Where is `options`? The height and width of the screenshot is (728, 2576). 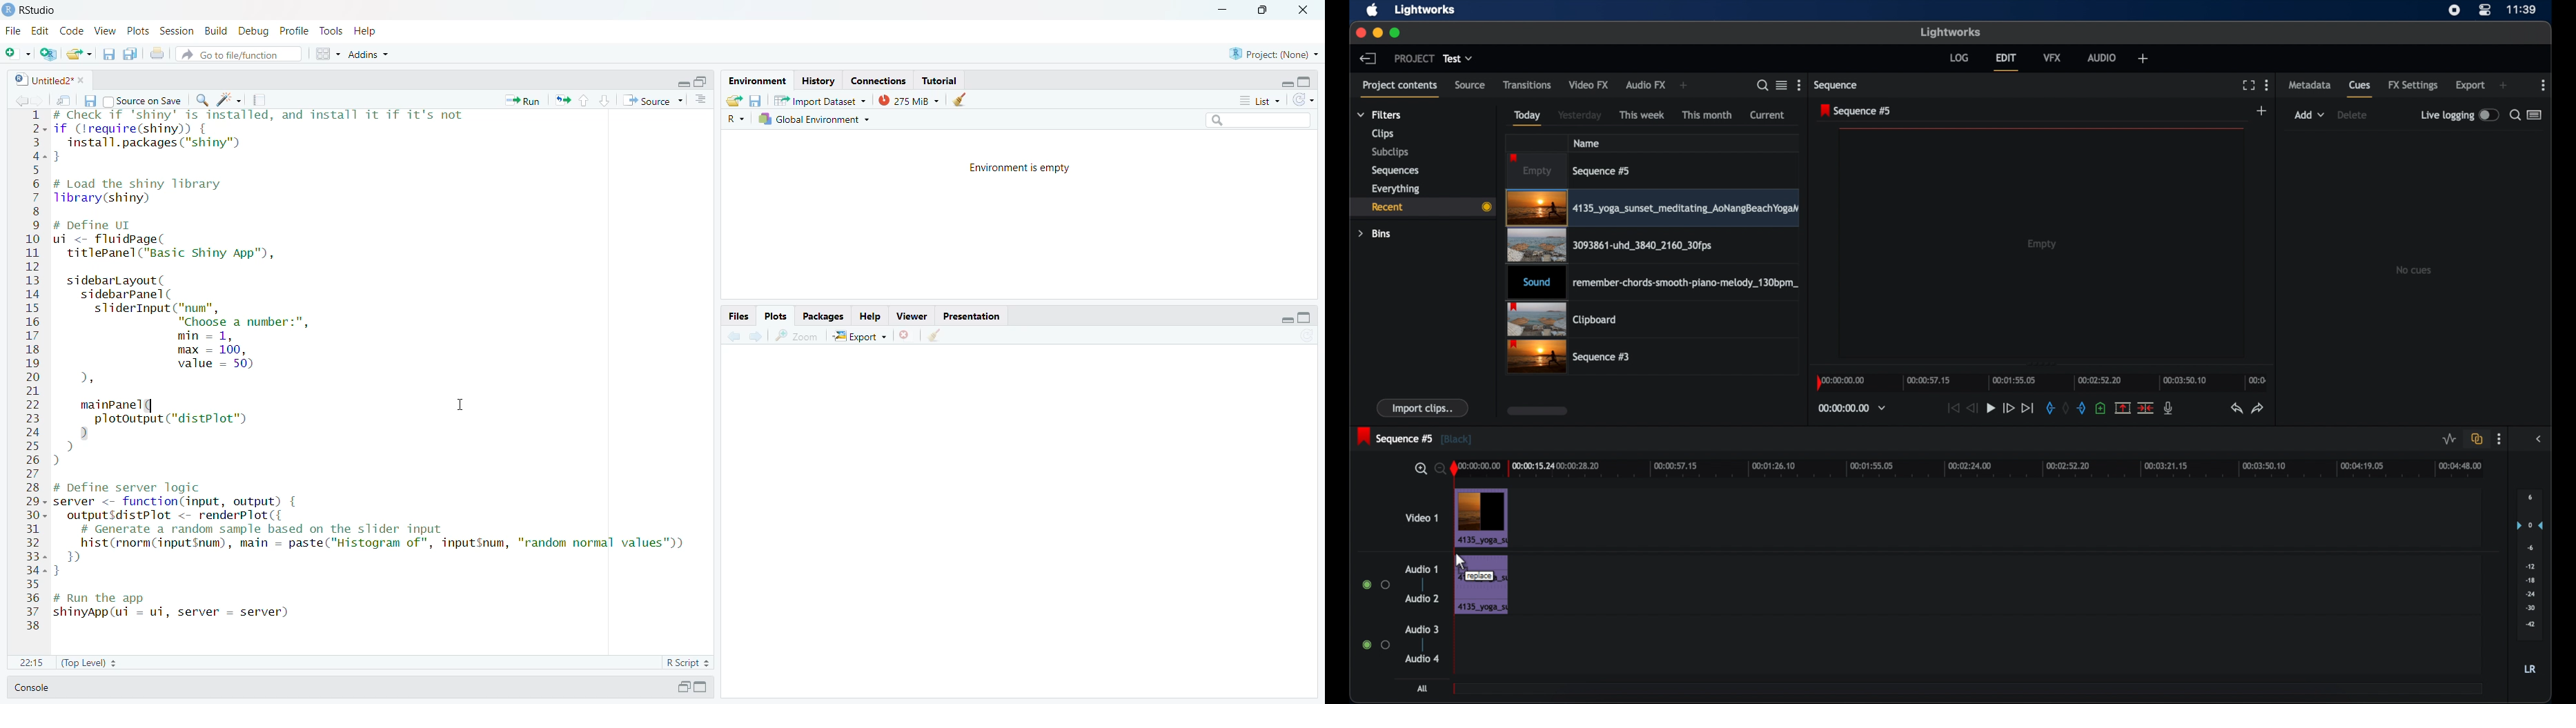 options is located at coordinates (701, 99).